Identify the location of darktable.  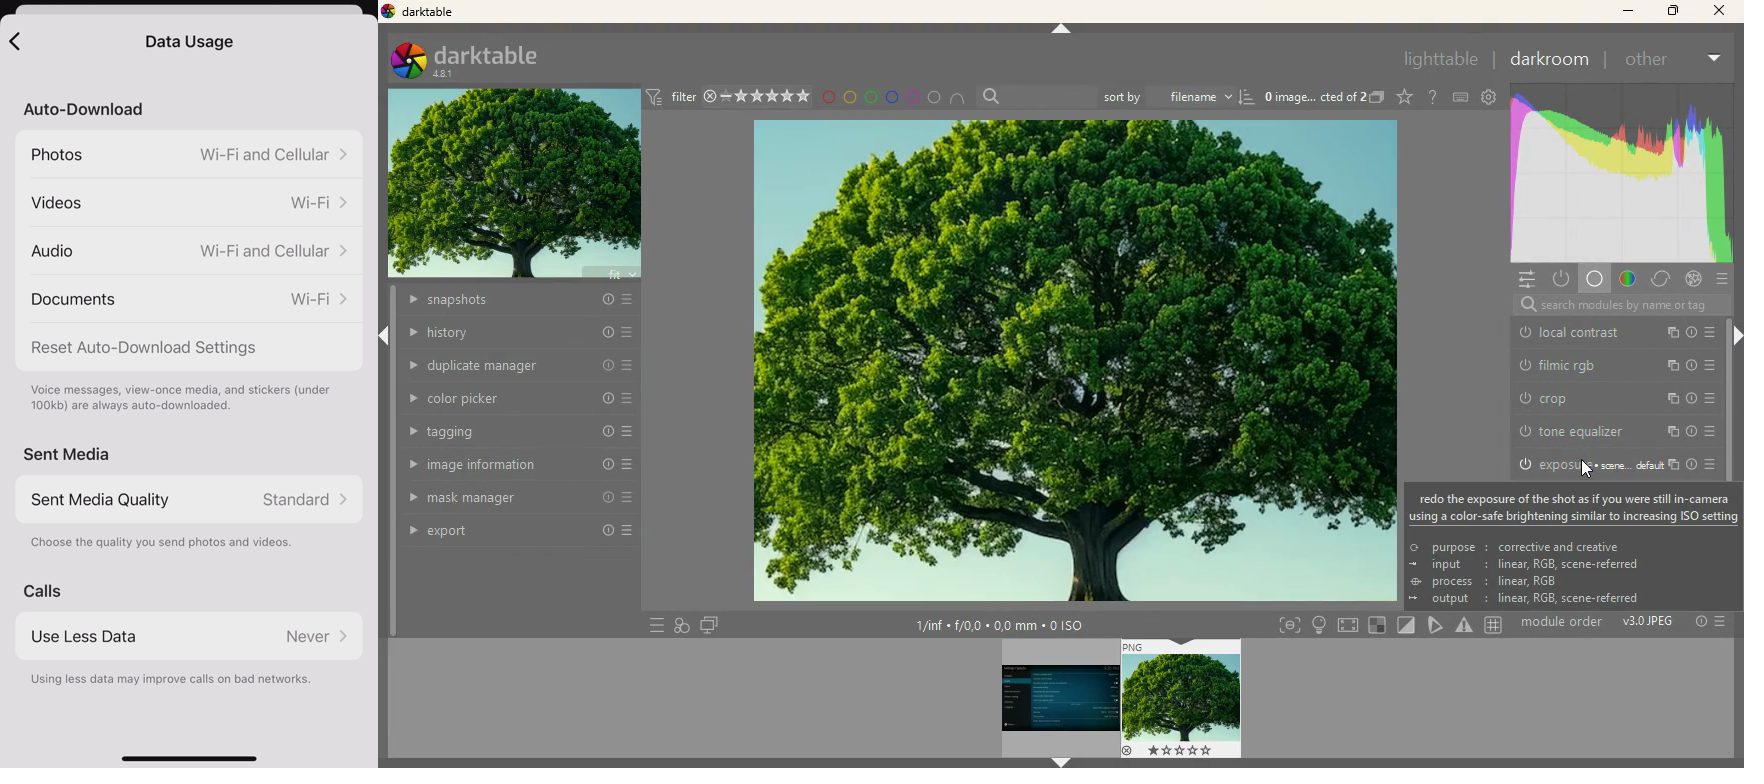
(478, 62).